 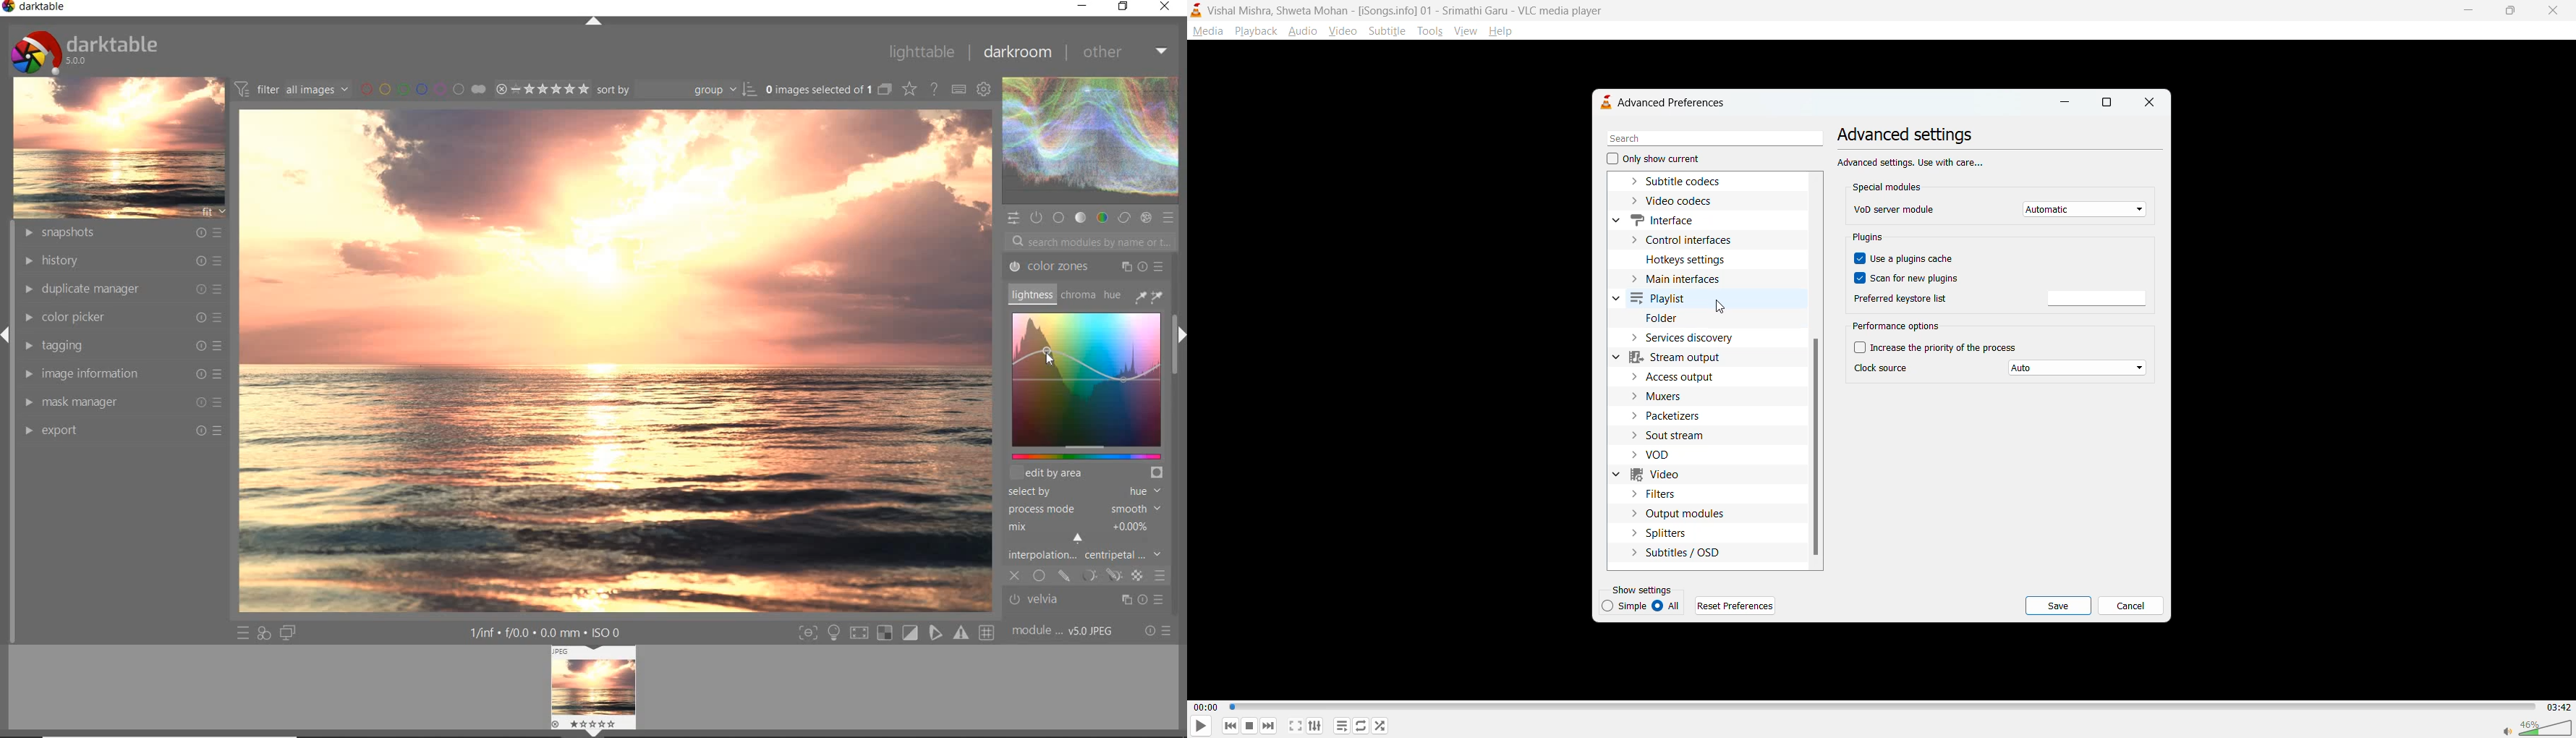 I want to click on EDIT BY AREA, so click(x=1088, y=471).